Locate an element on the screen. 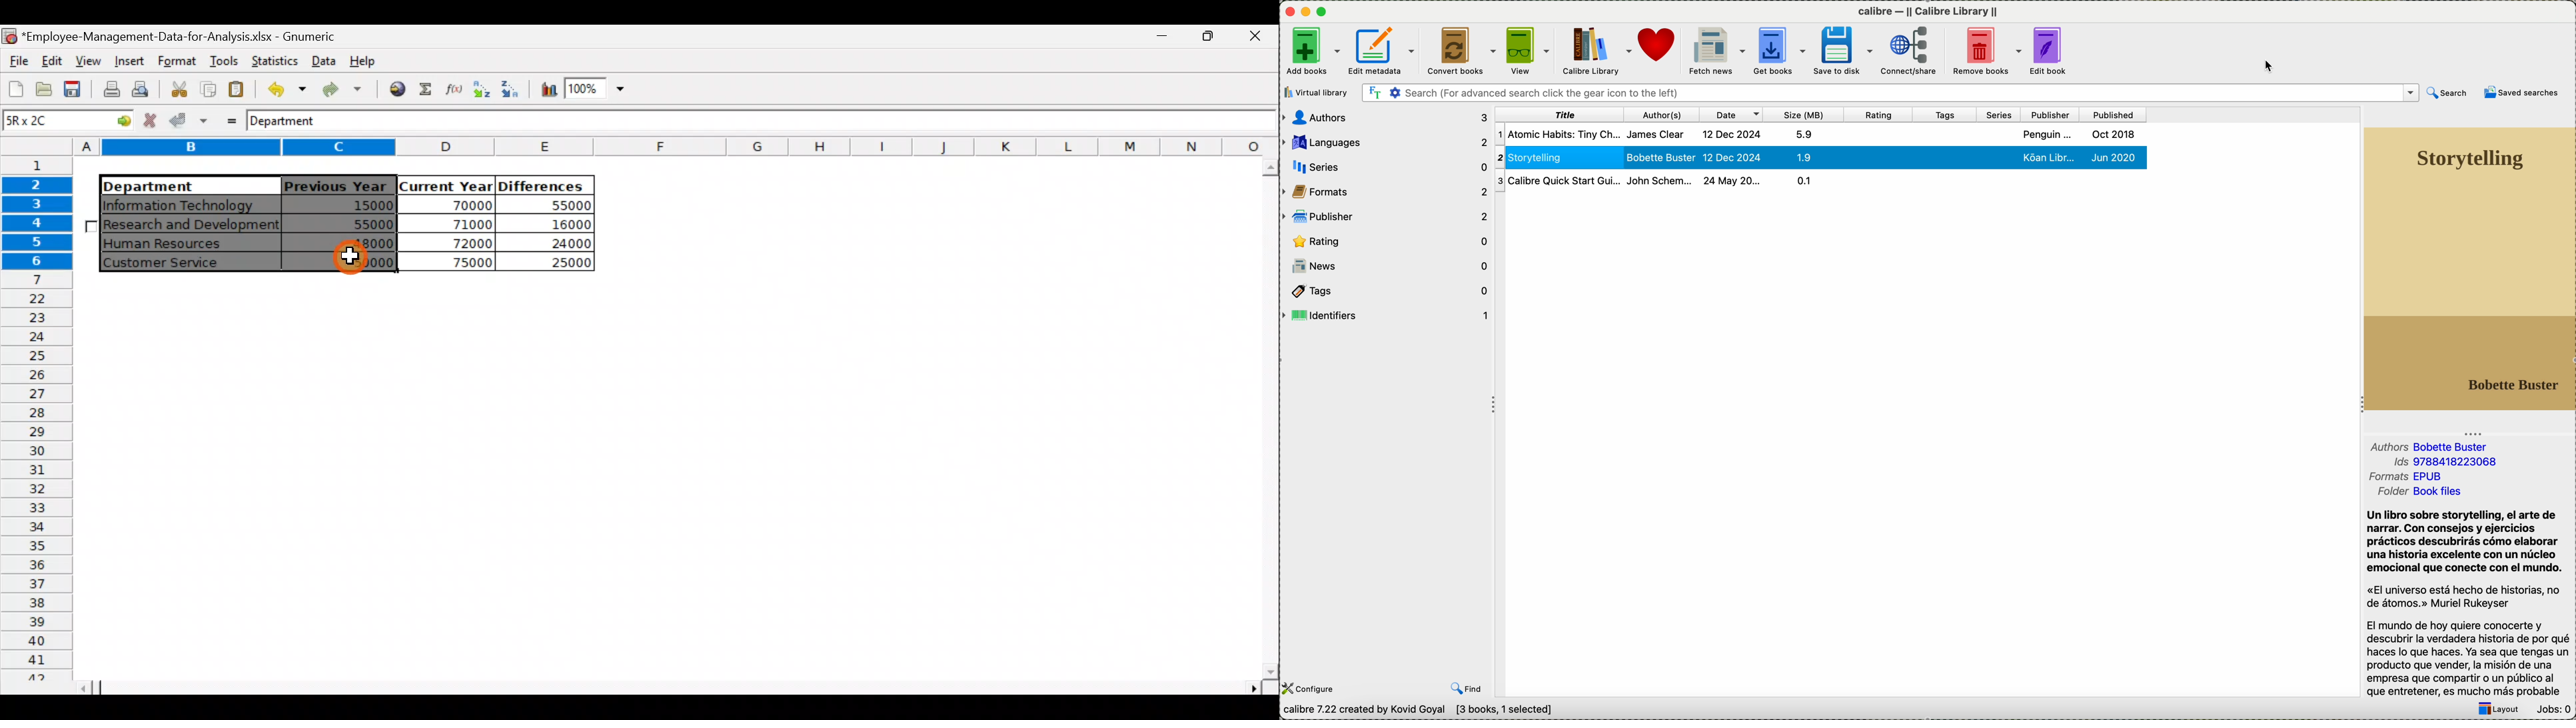  Edit is located at coordinates (53, 59).